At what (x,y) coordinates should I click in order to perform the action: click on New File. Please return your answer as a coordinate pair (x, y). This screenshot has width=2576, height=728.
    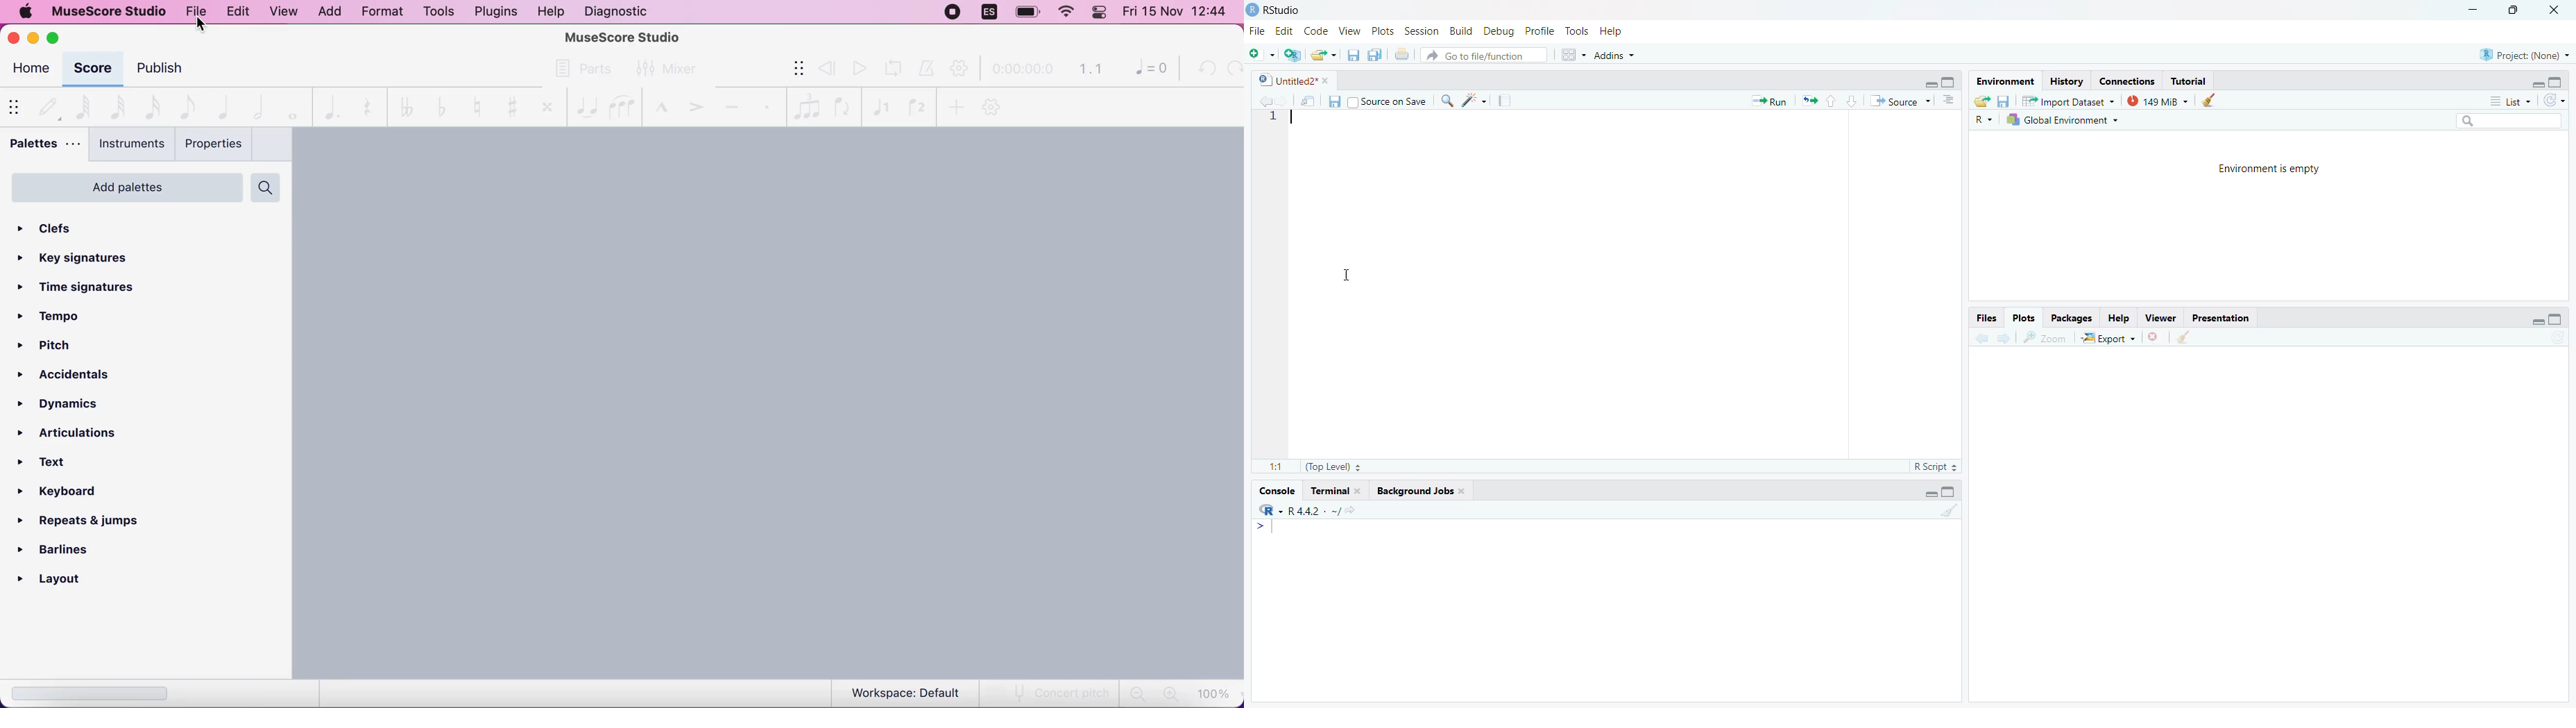
    Looking at the image, I should click on (1261, 57).